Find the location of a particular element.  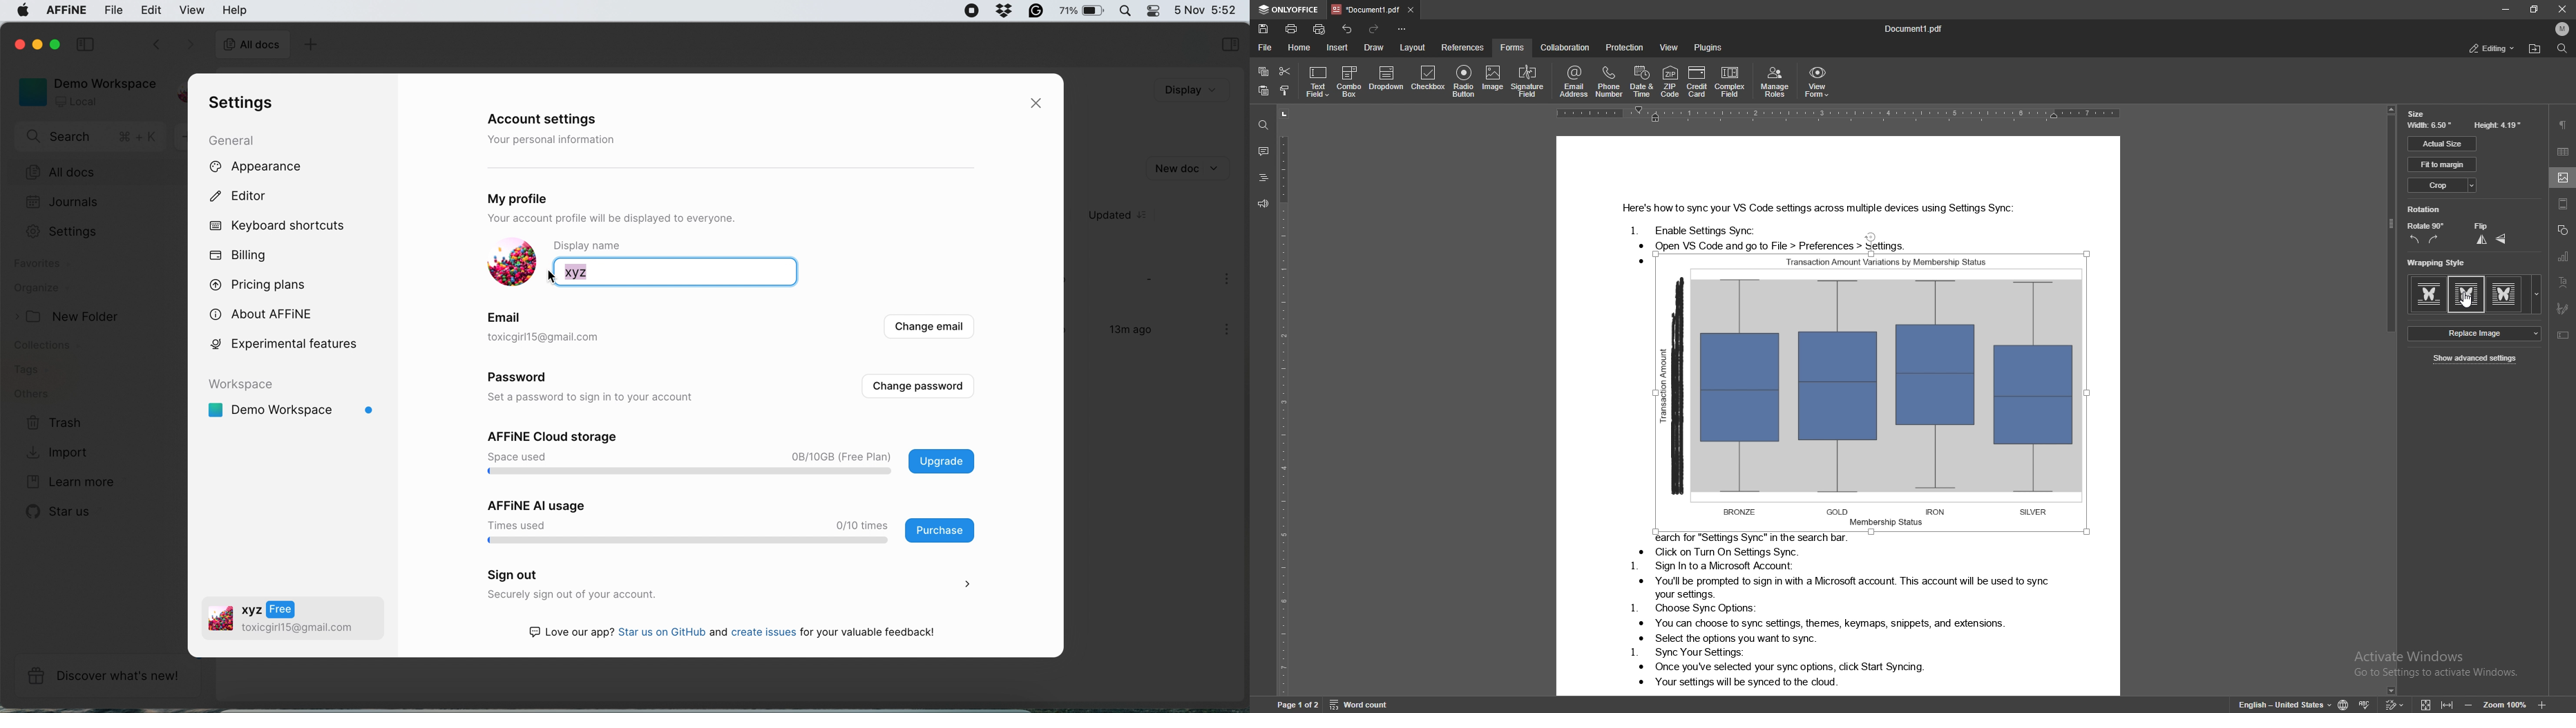

spell check is located at coordinates (2363, 705).